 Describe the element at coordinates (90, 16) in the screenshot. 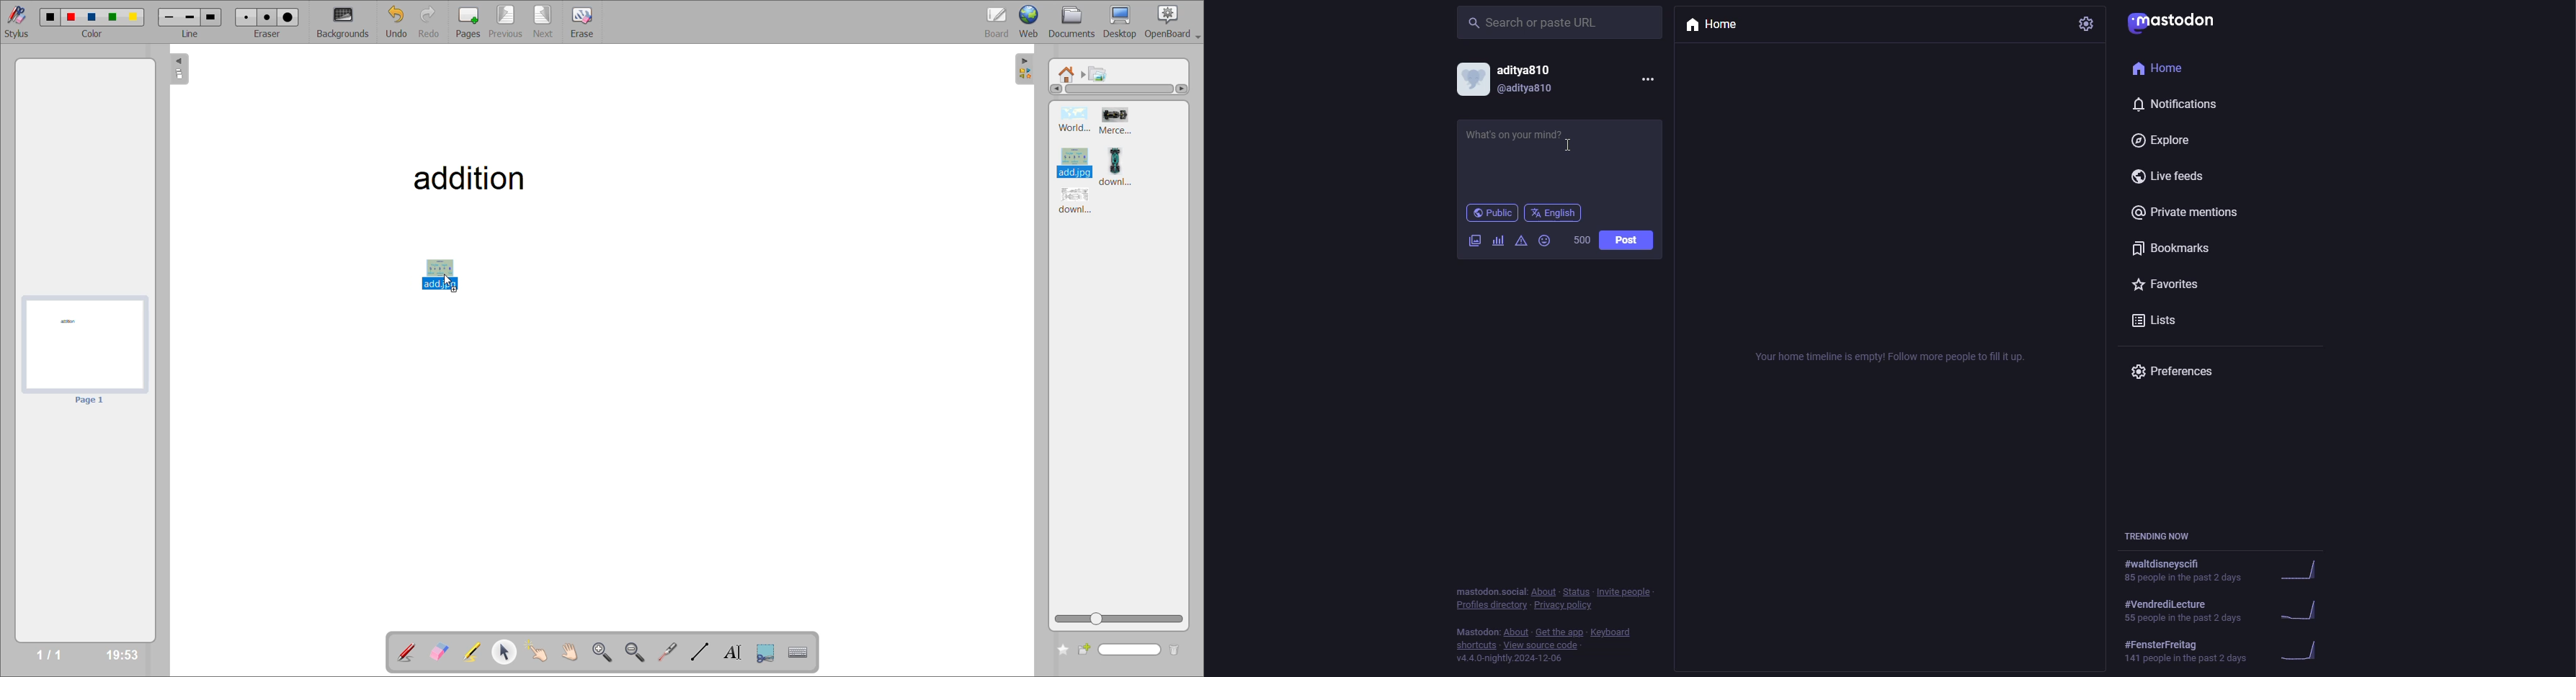

I see `color 3` at that location.